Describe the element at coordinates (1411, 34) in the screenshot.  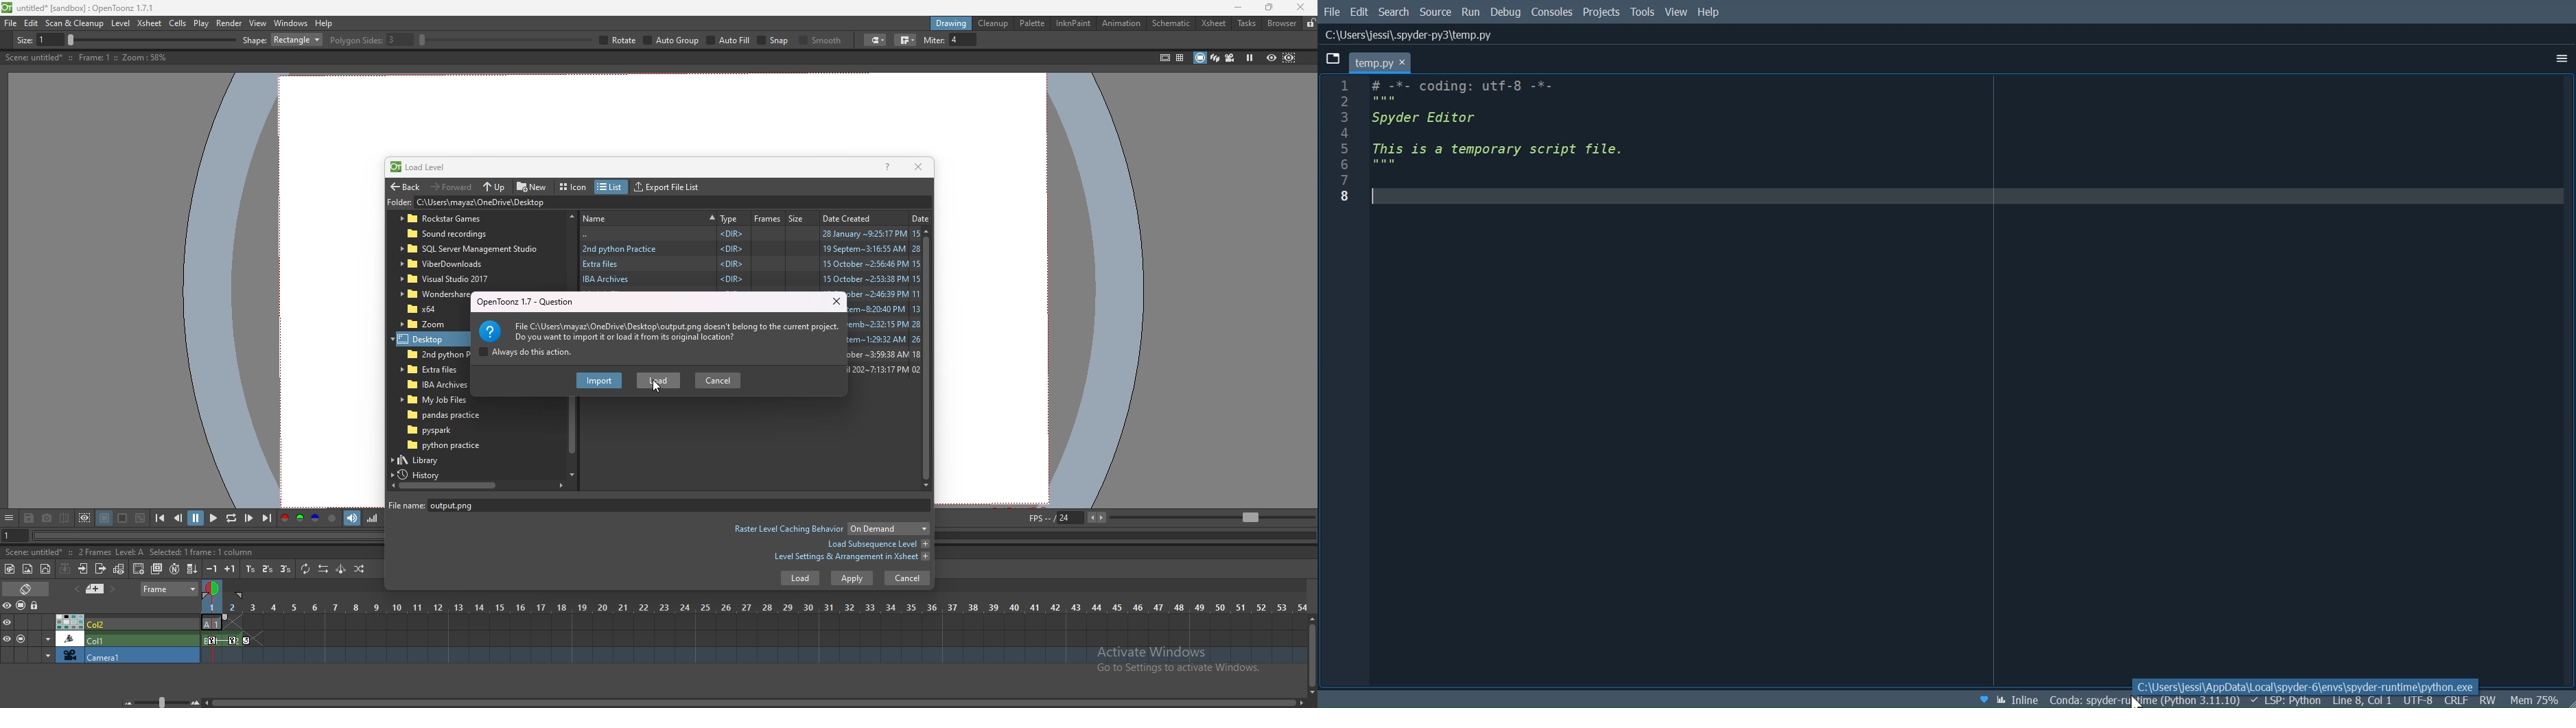
I see `File Path` at that location.